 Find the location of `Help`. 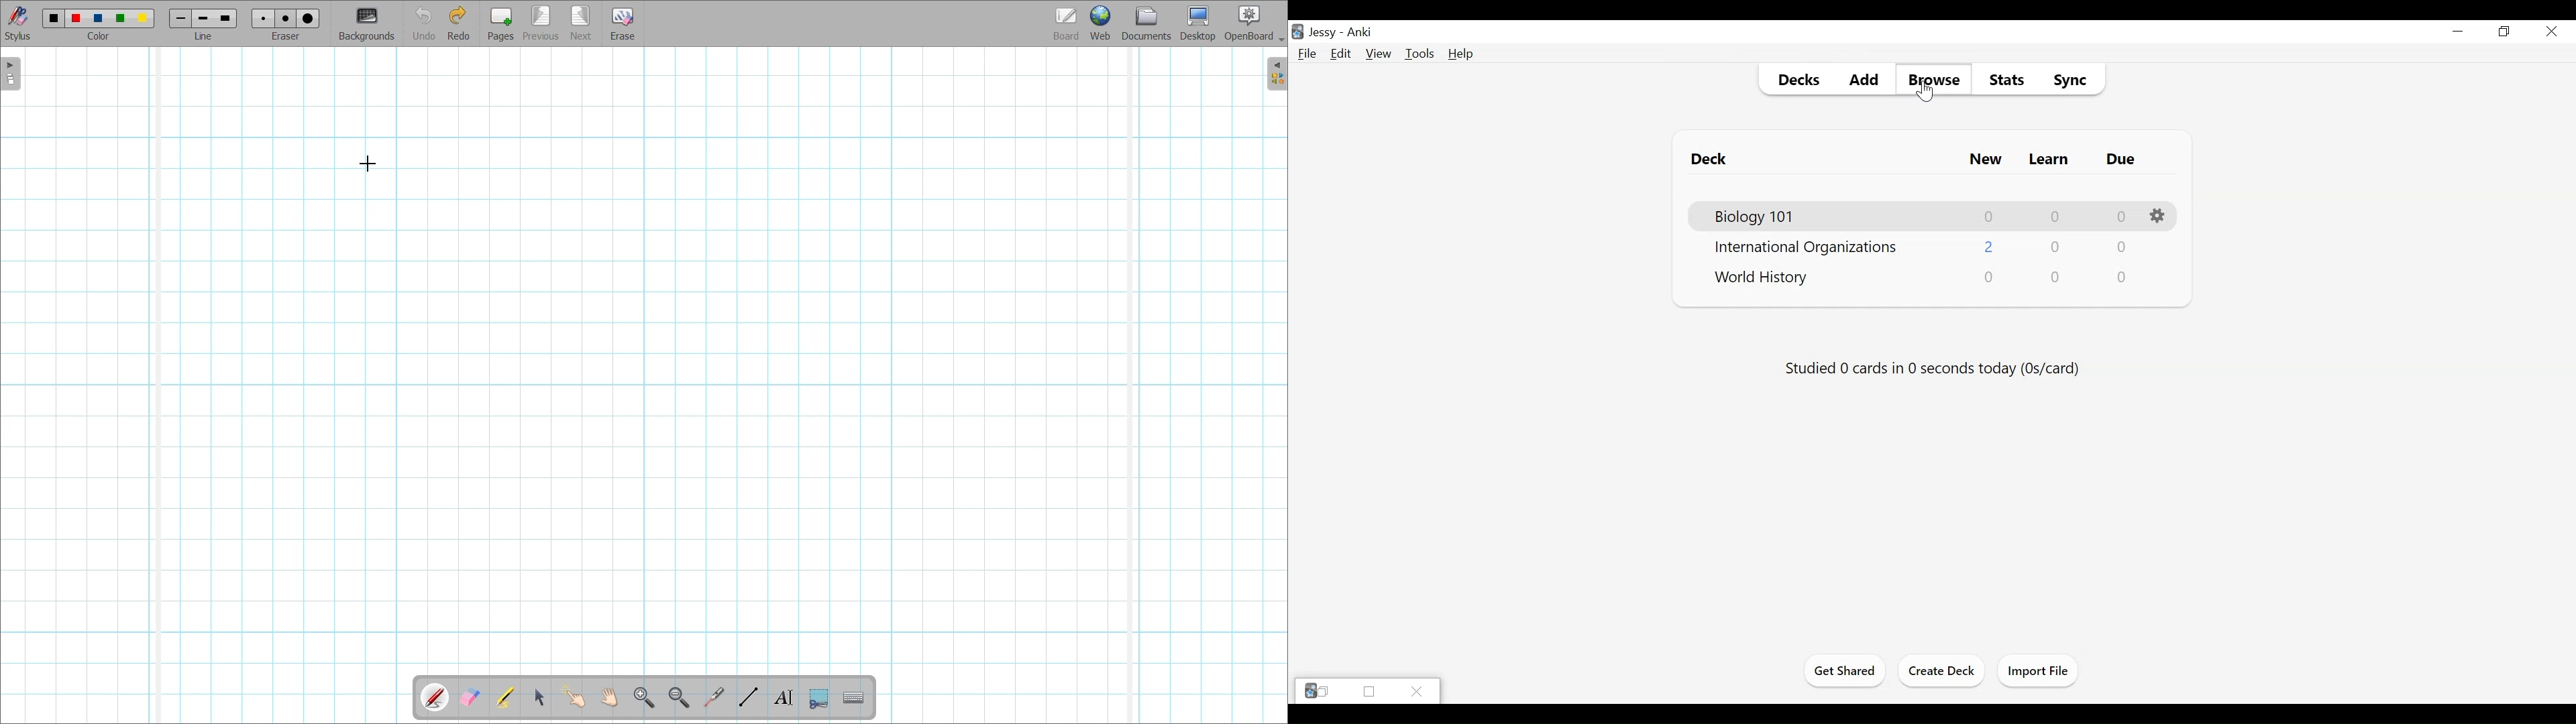

Help is located at coordinates (1462, 54).